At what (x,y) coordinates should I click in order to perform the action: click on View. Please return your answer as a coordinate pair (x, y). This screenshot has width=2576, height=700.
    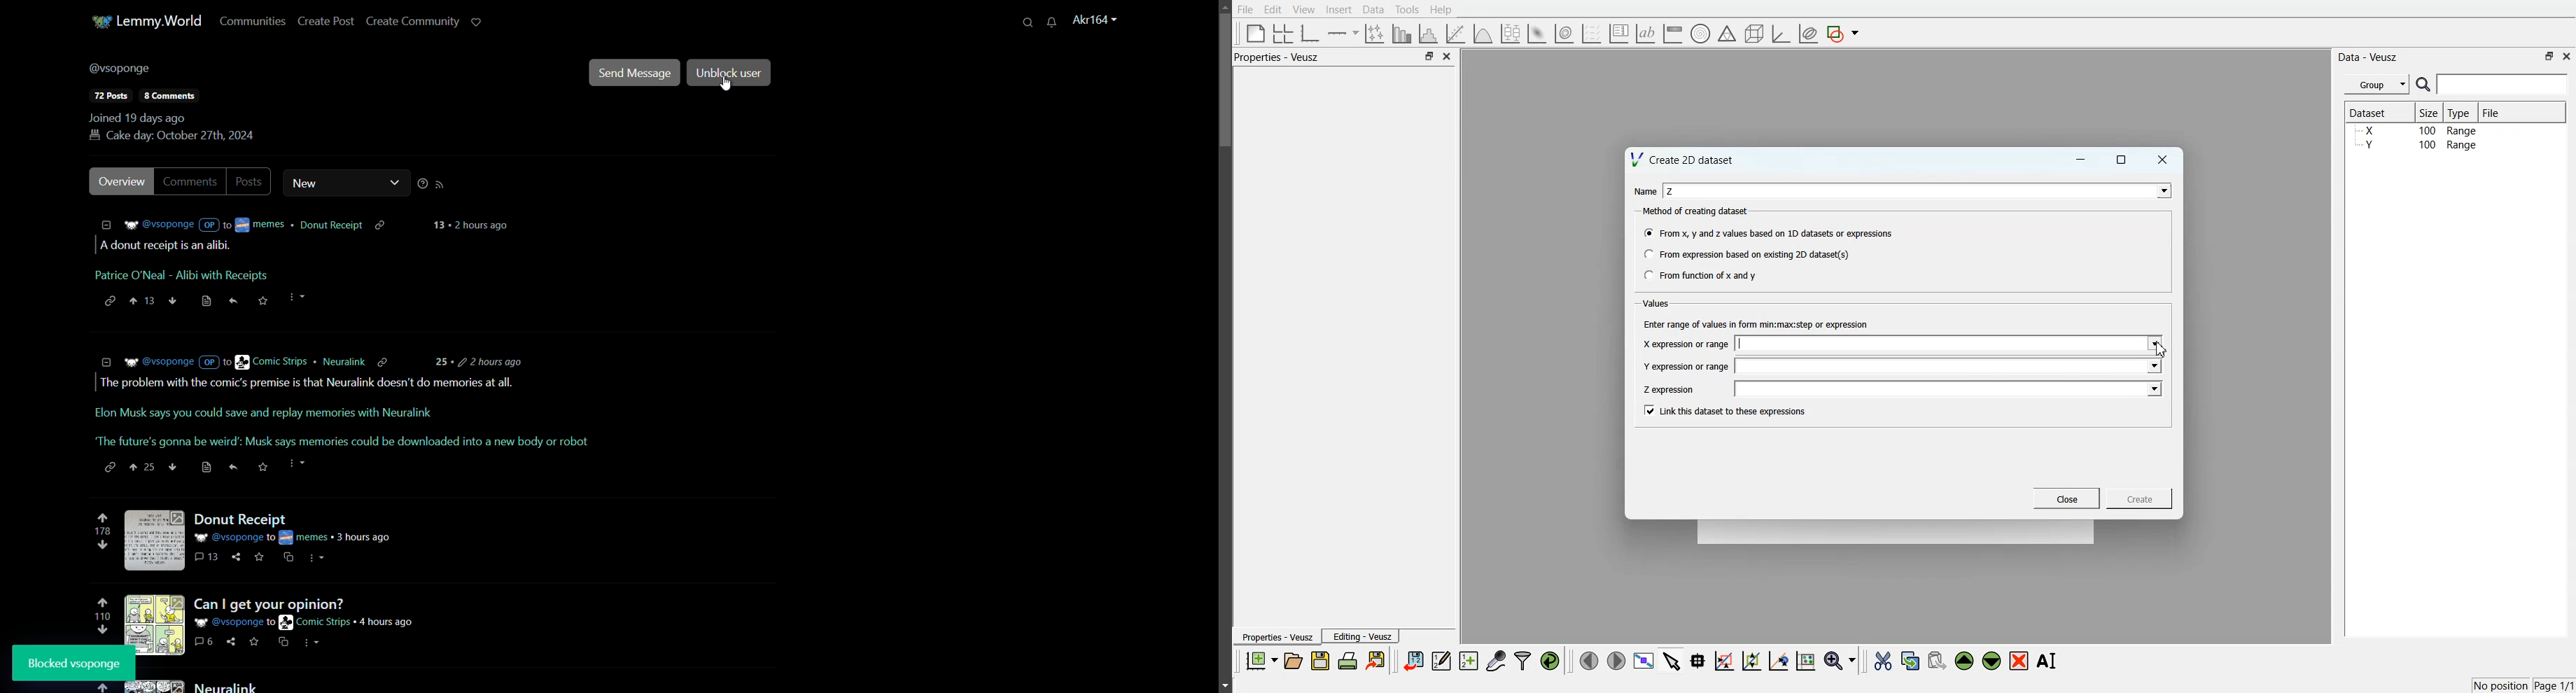
    Looking at the image, I should click on (1304, 10).